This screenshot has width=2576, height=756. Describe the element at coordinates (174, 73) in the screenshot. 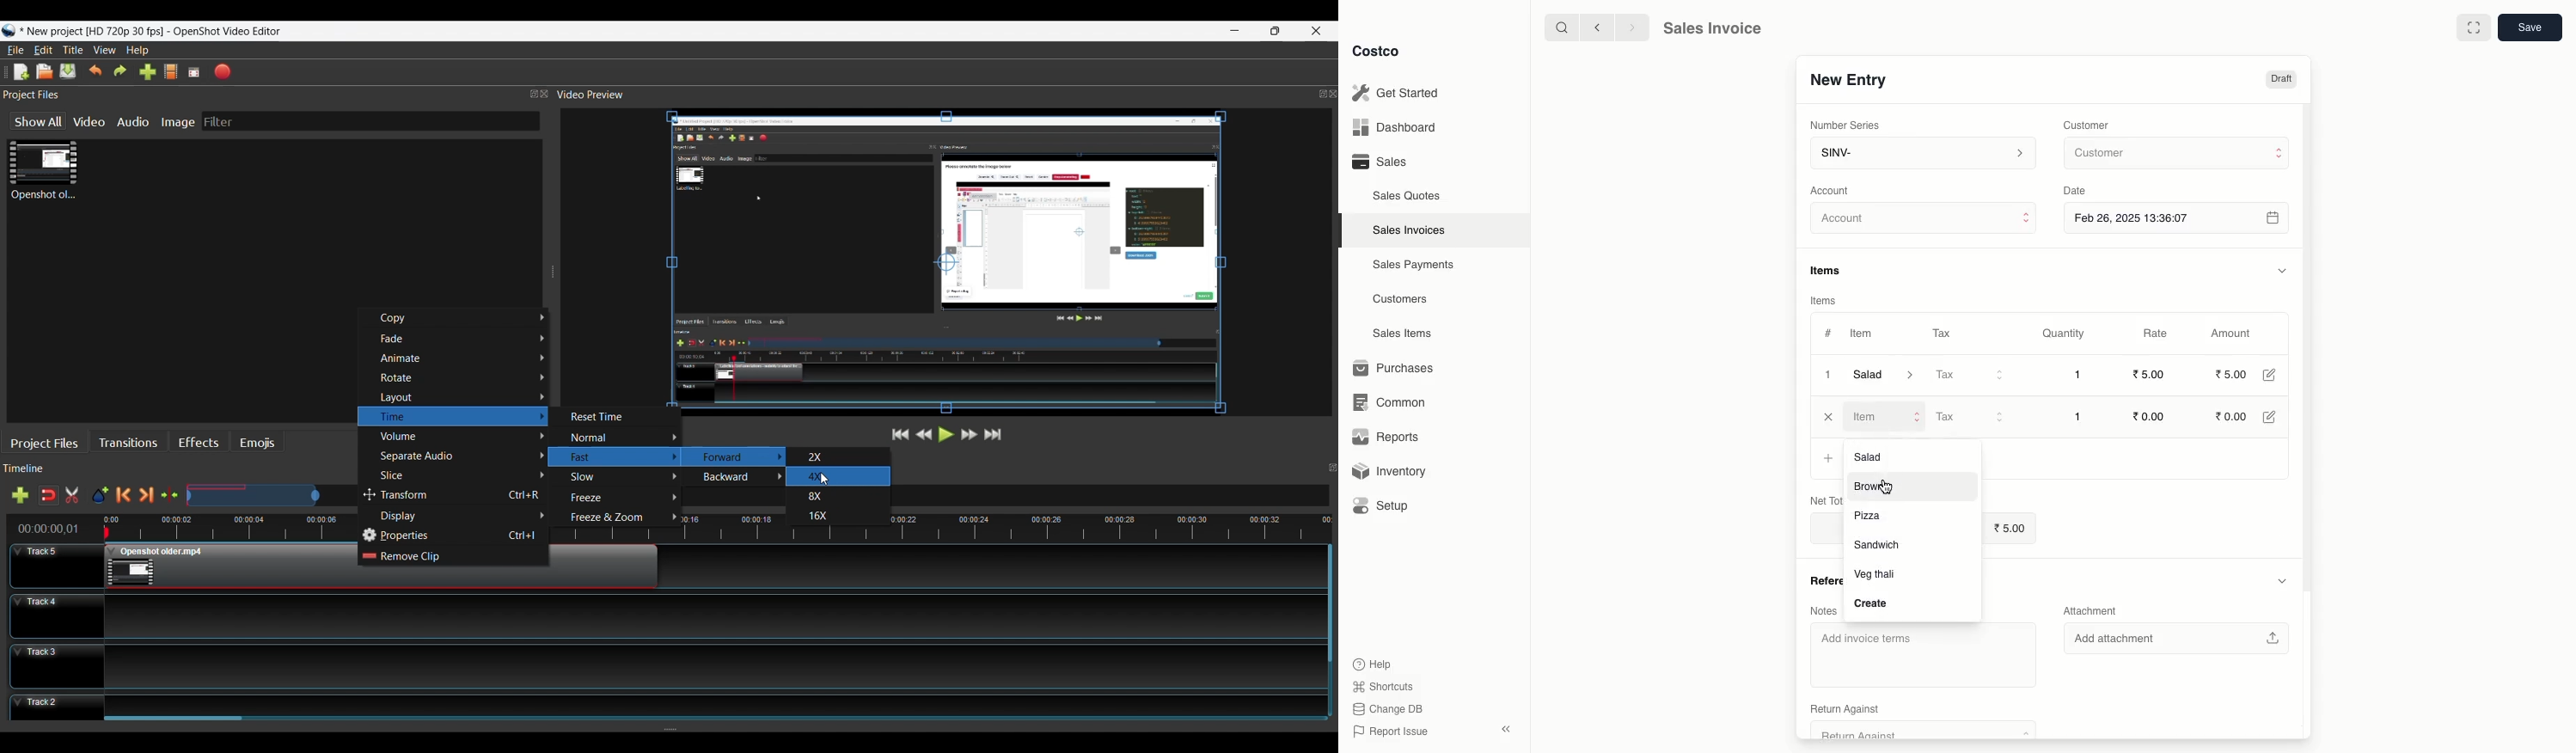

I see `Choose File` at that location.